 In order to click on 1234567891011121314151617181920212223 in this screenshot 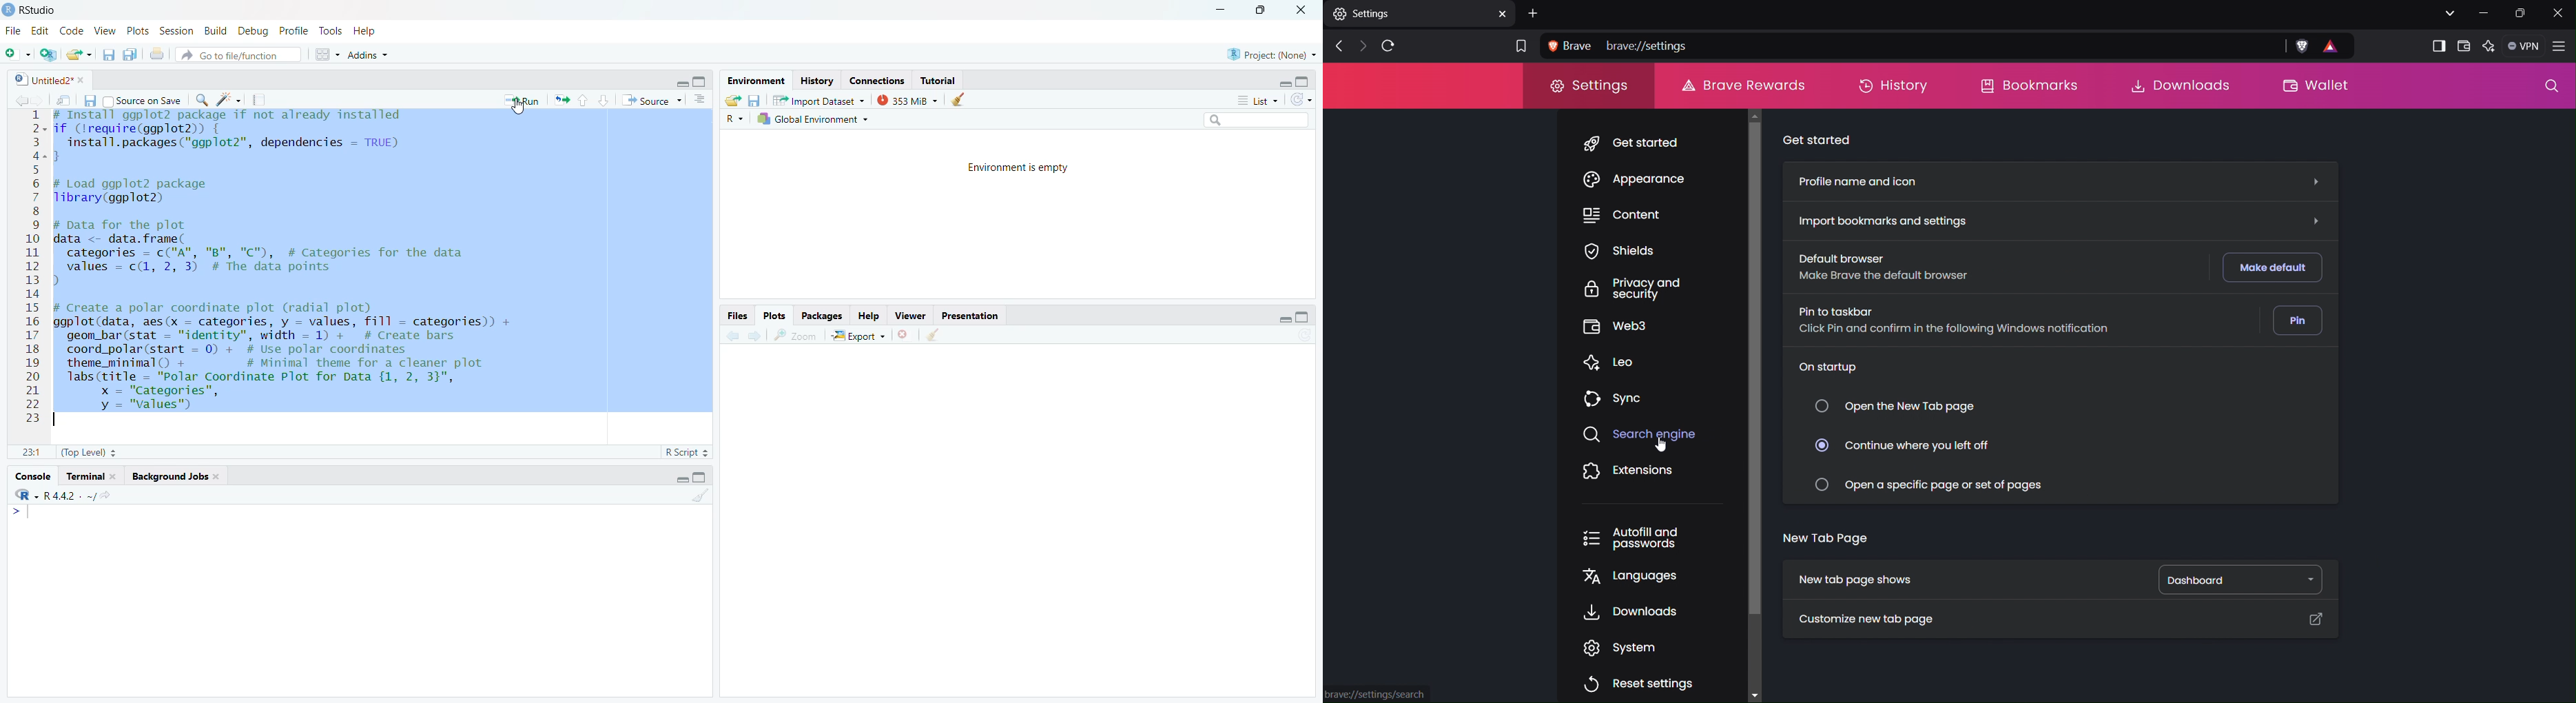, I will do `click(30, 267)`.